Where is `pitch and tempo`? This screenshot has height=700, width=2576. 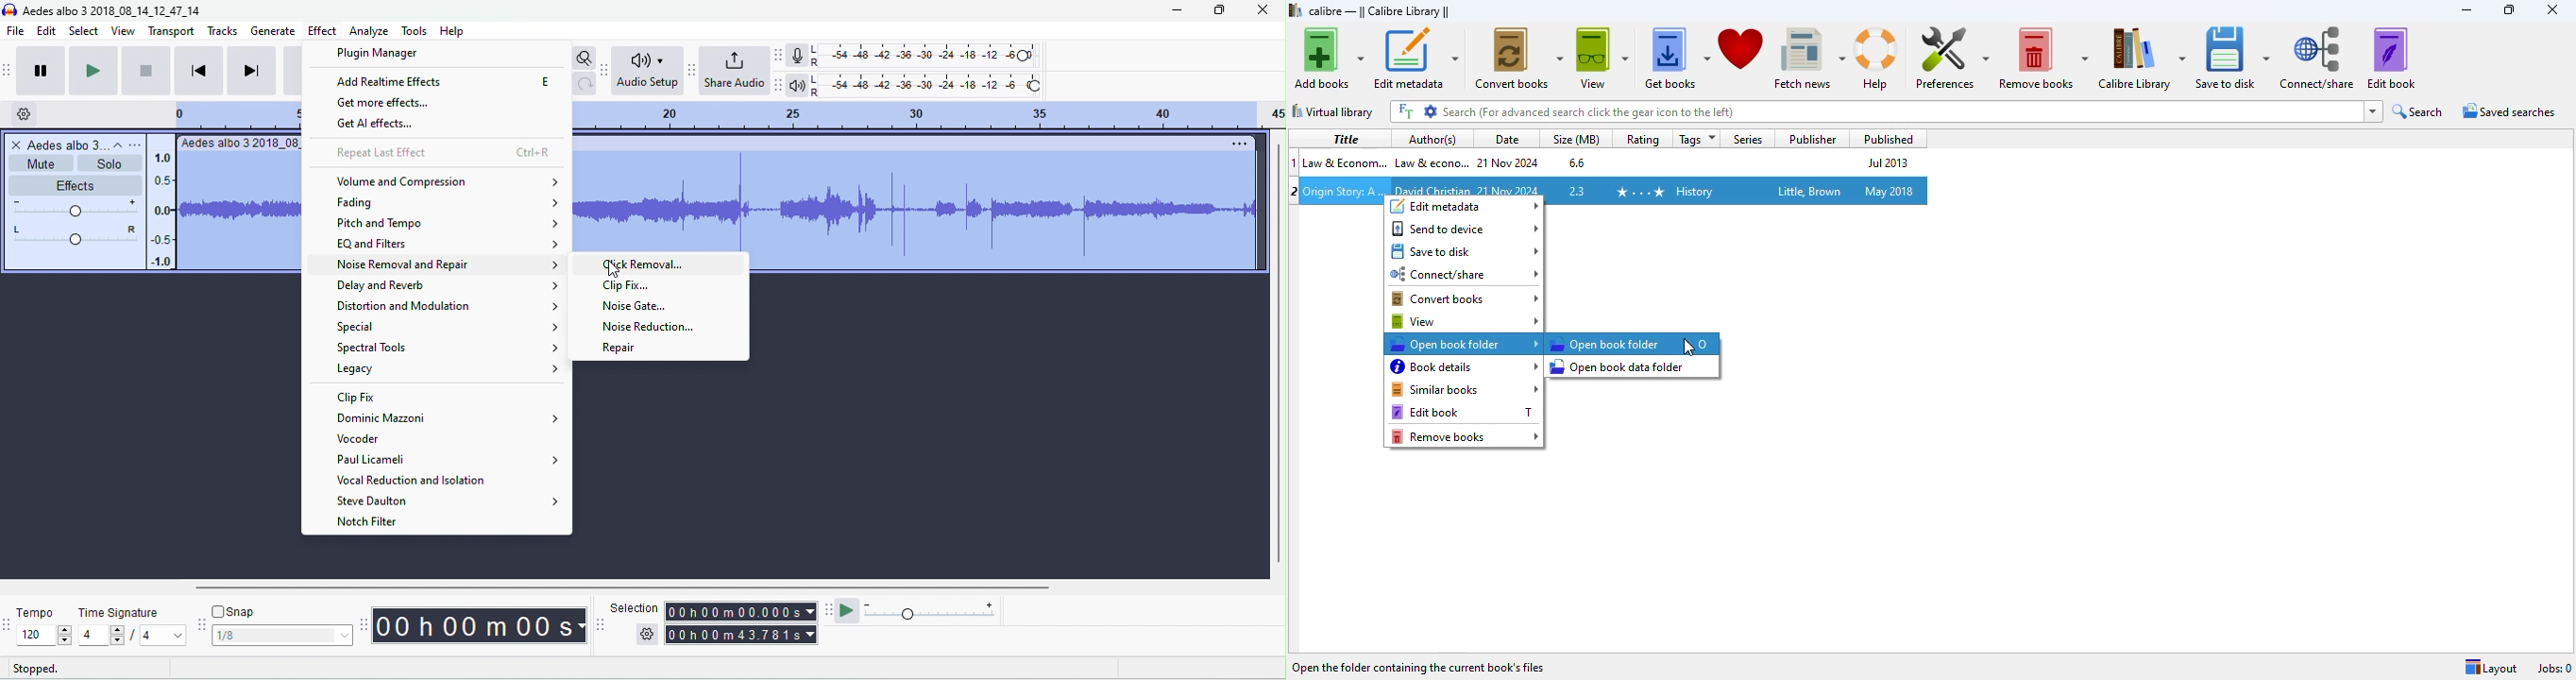
pitch and tempo is located at coordinates (448, 223).